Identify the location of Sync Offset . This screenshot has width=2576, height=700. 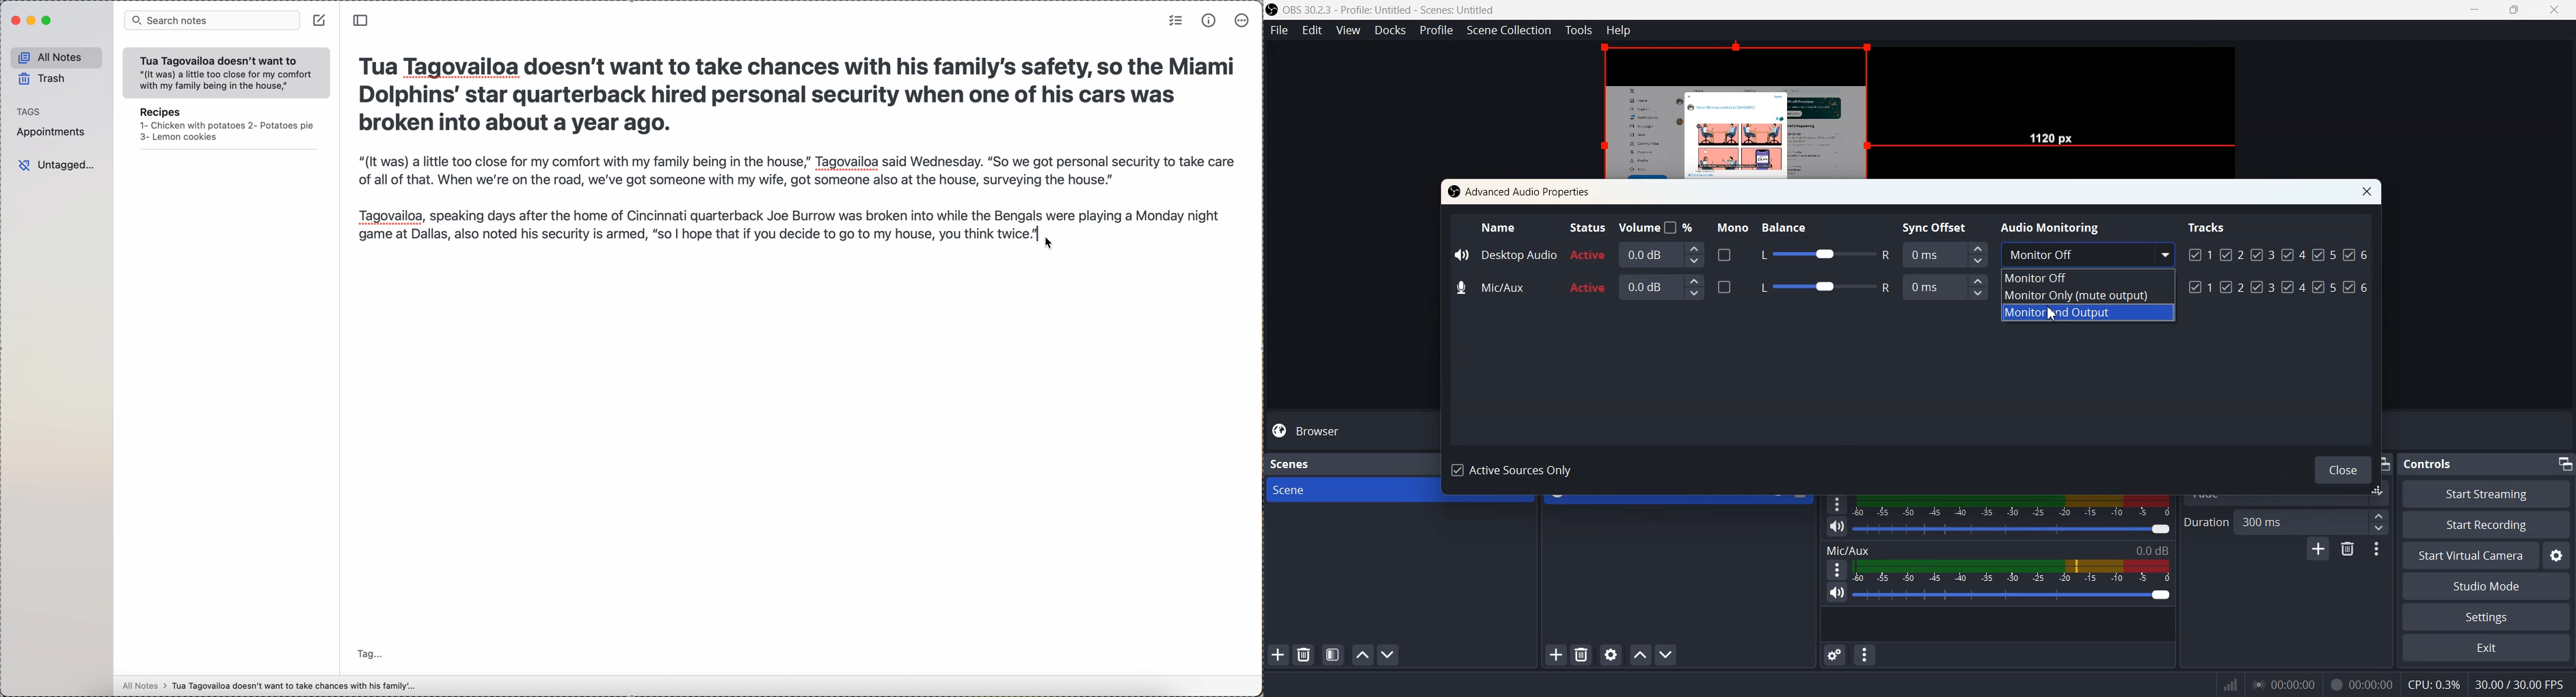
(1944, 254).